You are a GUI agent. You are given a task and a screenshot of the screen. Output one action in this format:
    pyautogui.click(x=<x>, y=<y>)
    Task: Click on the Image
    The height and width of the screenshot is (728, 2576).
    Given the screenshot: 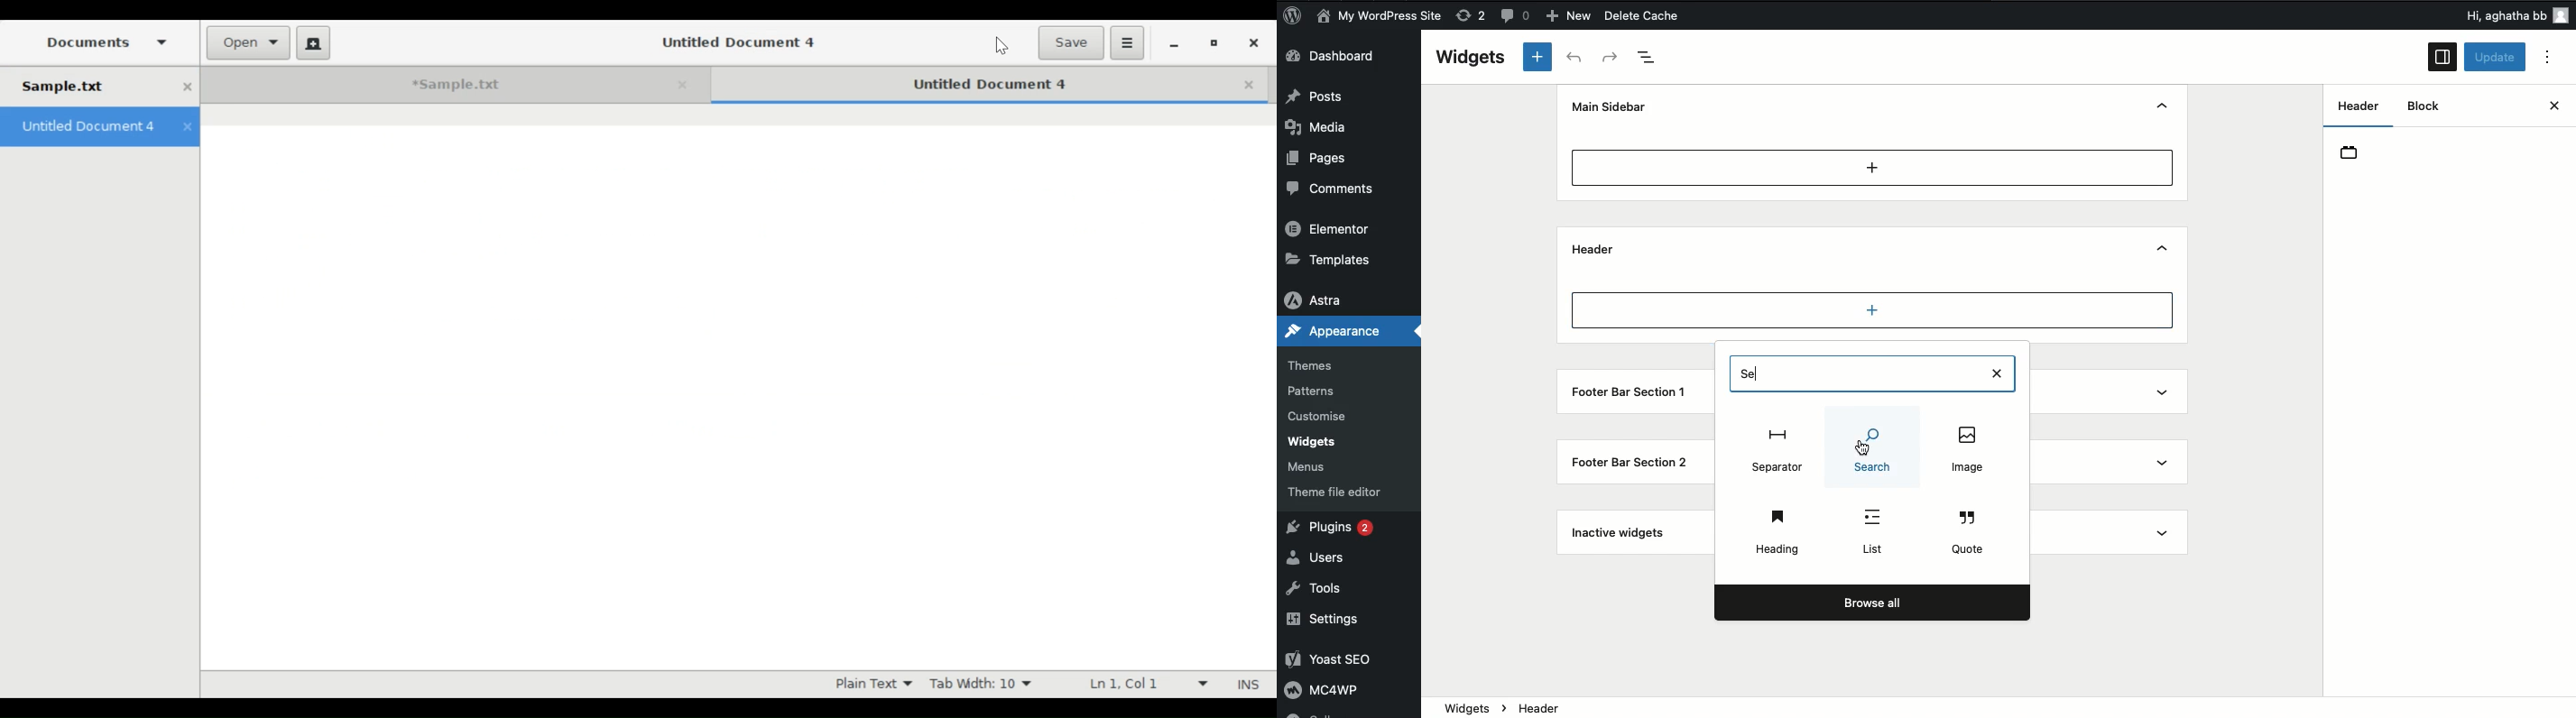 What is the action you would take?
    pyautogui.click(x=1875, y=448)
    